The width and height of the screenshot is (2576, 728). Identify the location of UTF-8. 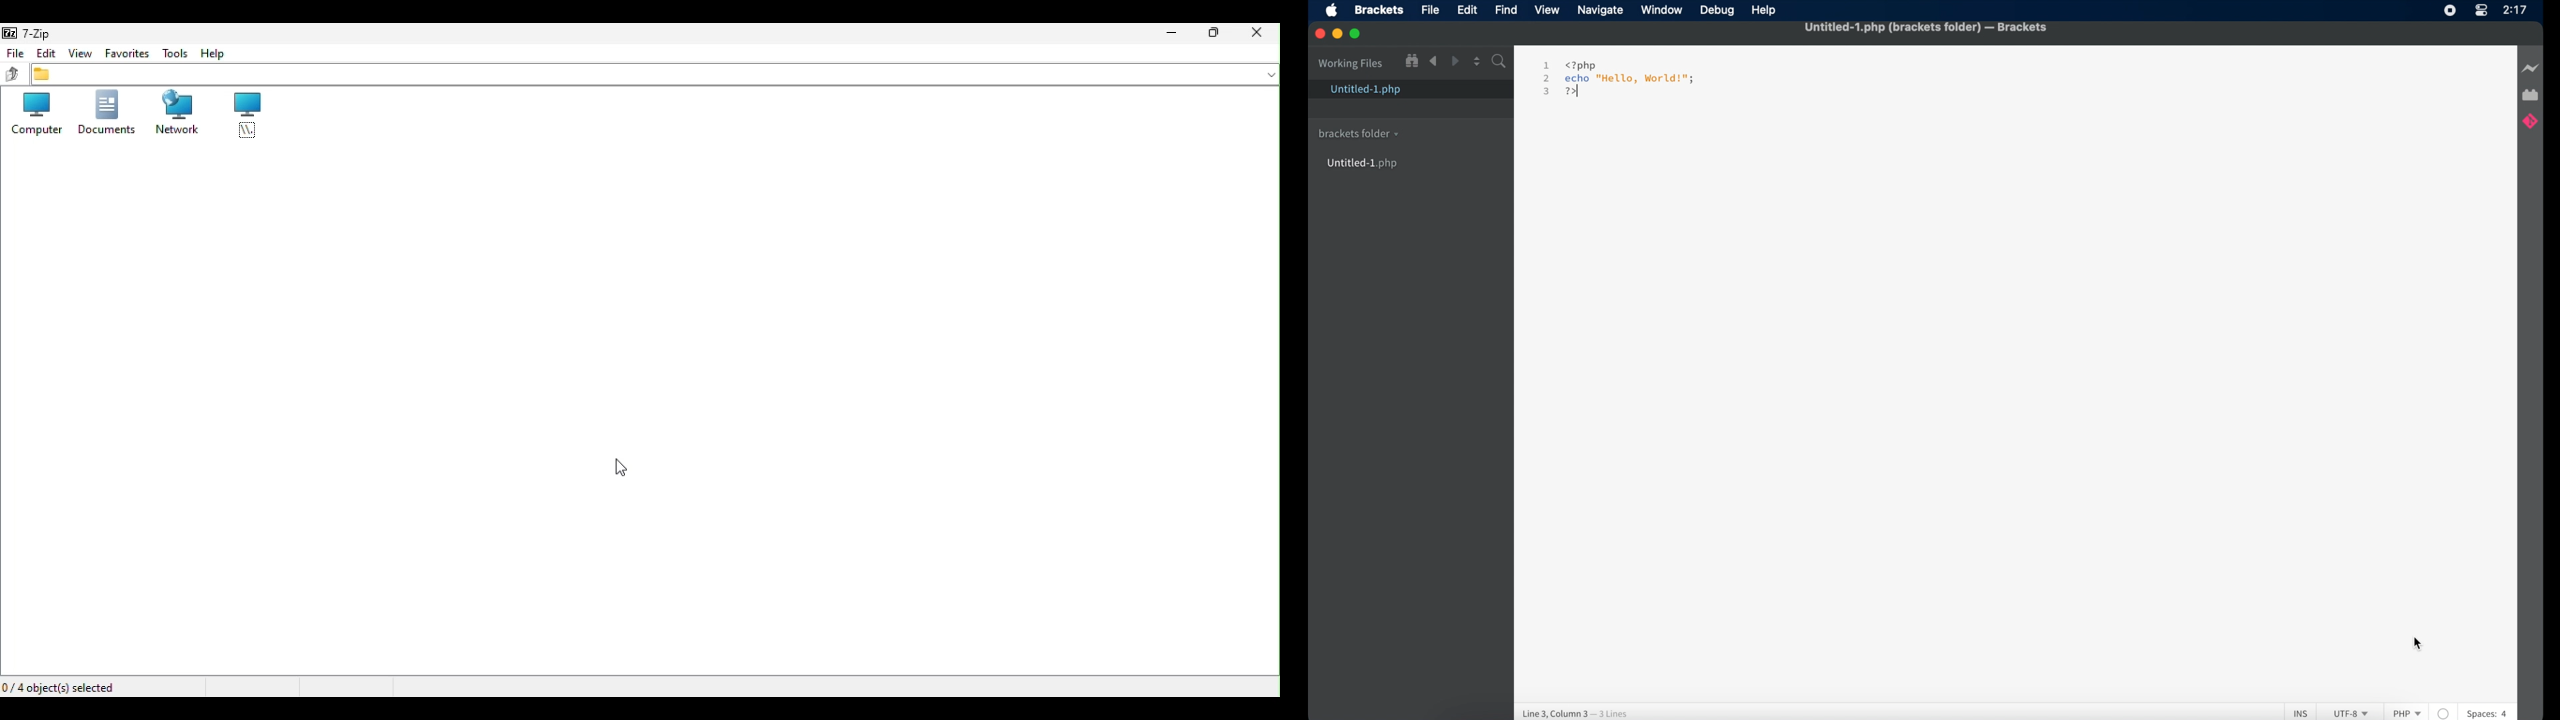
(2345, 713).